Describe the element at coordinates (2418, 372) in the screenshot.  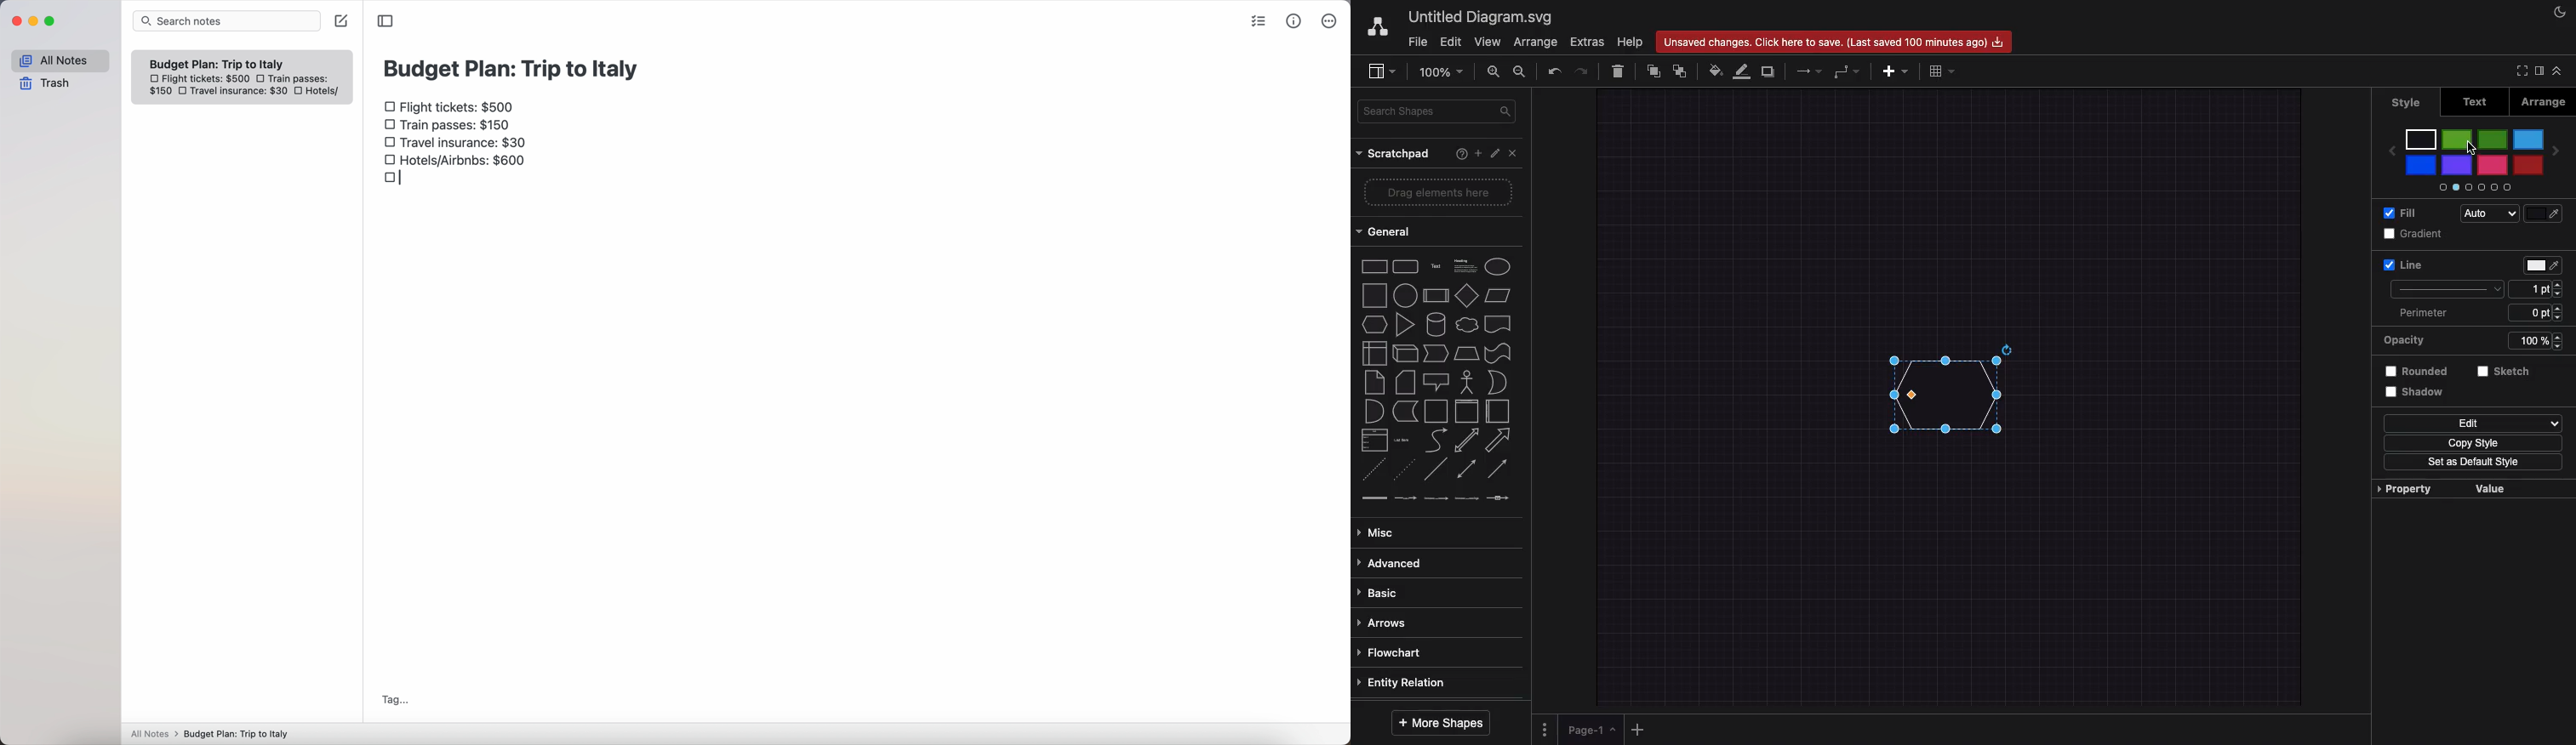
I see `Rounded` at that location.